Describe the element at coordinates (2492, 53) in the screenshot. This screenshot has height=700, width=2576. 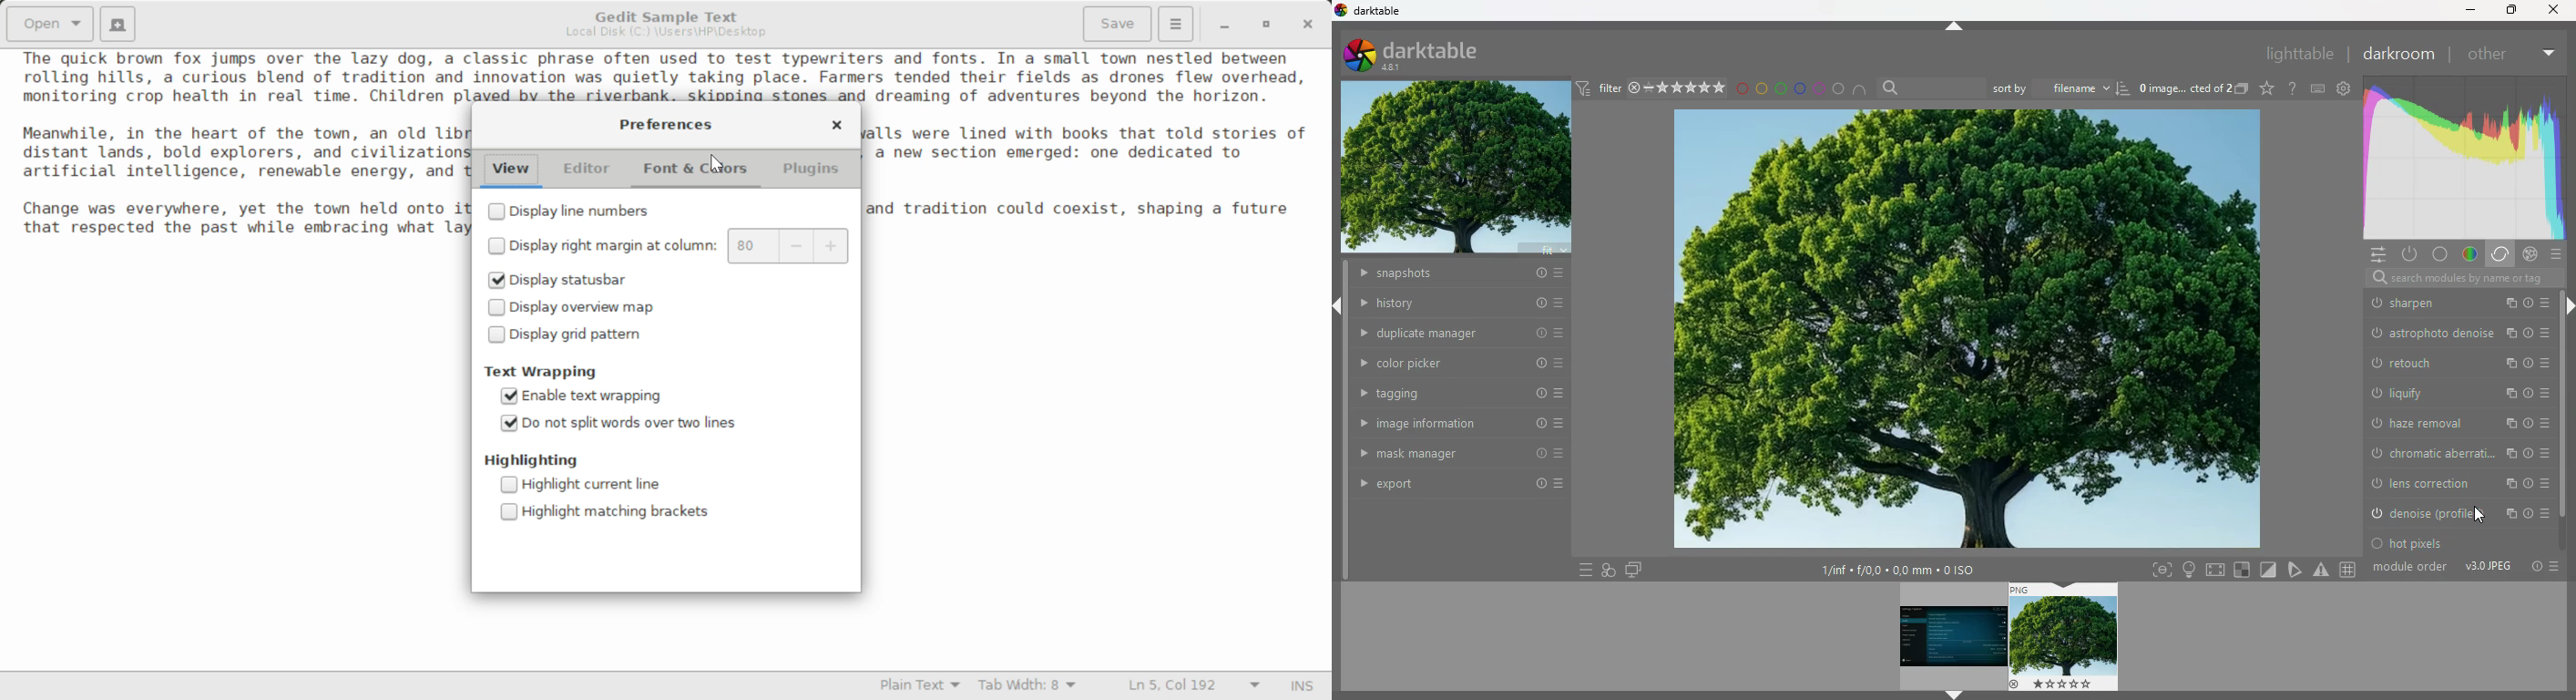
I see `other` at that location.